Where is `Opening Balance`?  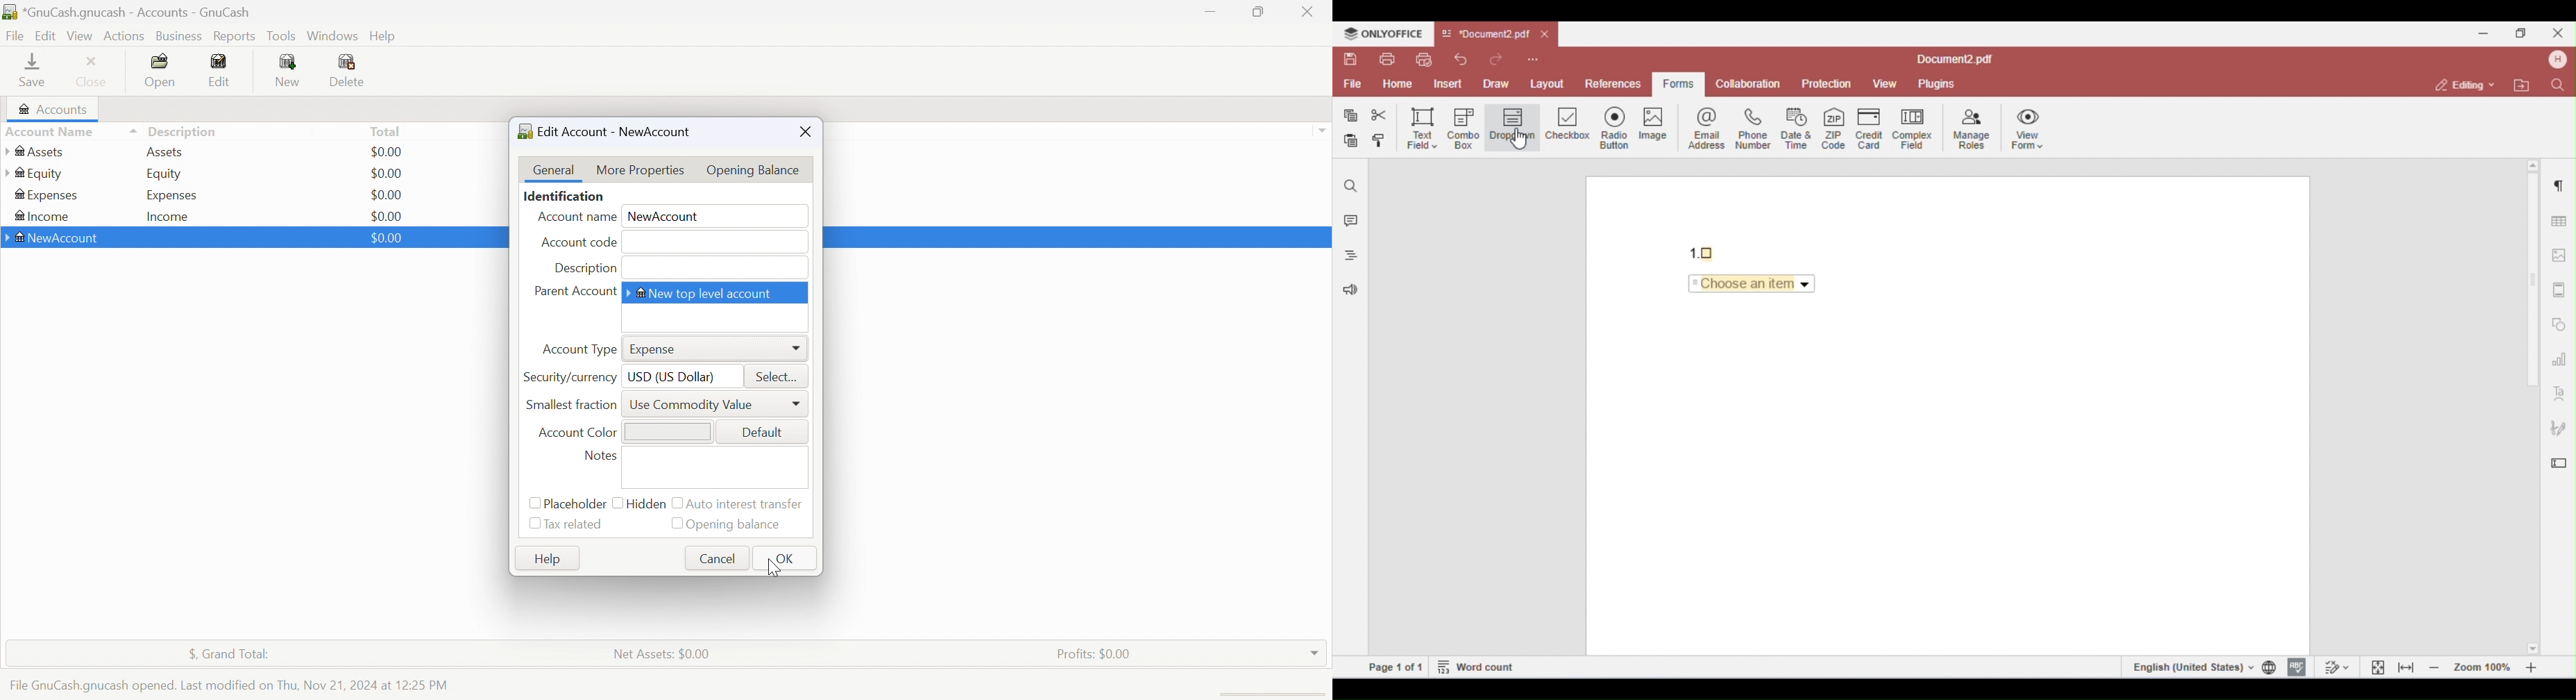 Opening Balance is located at coordinates (739, 524).